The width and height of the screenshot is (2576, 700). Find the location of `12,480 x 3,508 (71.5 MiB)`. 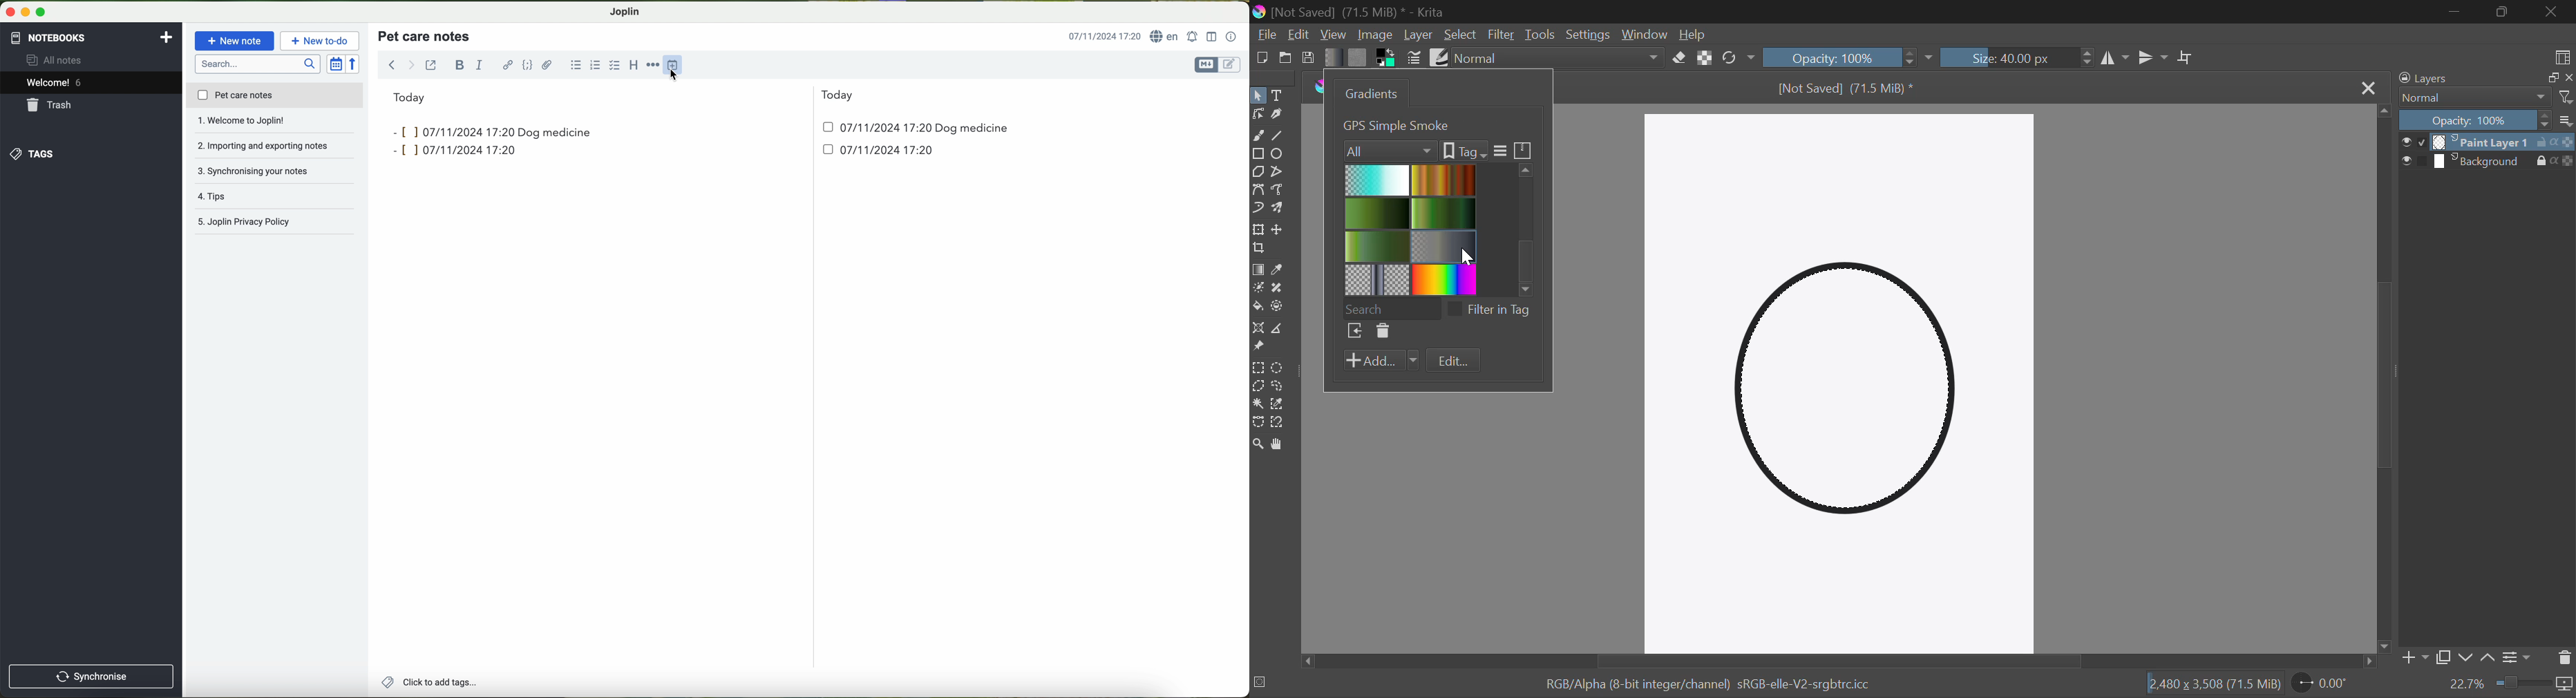

12,480 x 3,508 (71.5 MiB) is located at coordinates (2214, 684).